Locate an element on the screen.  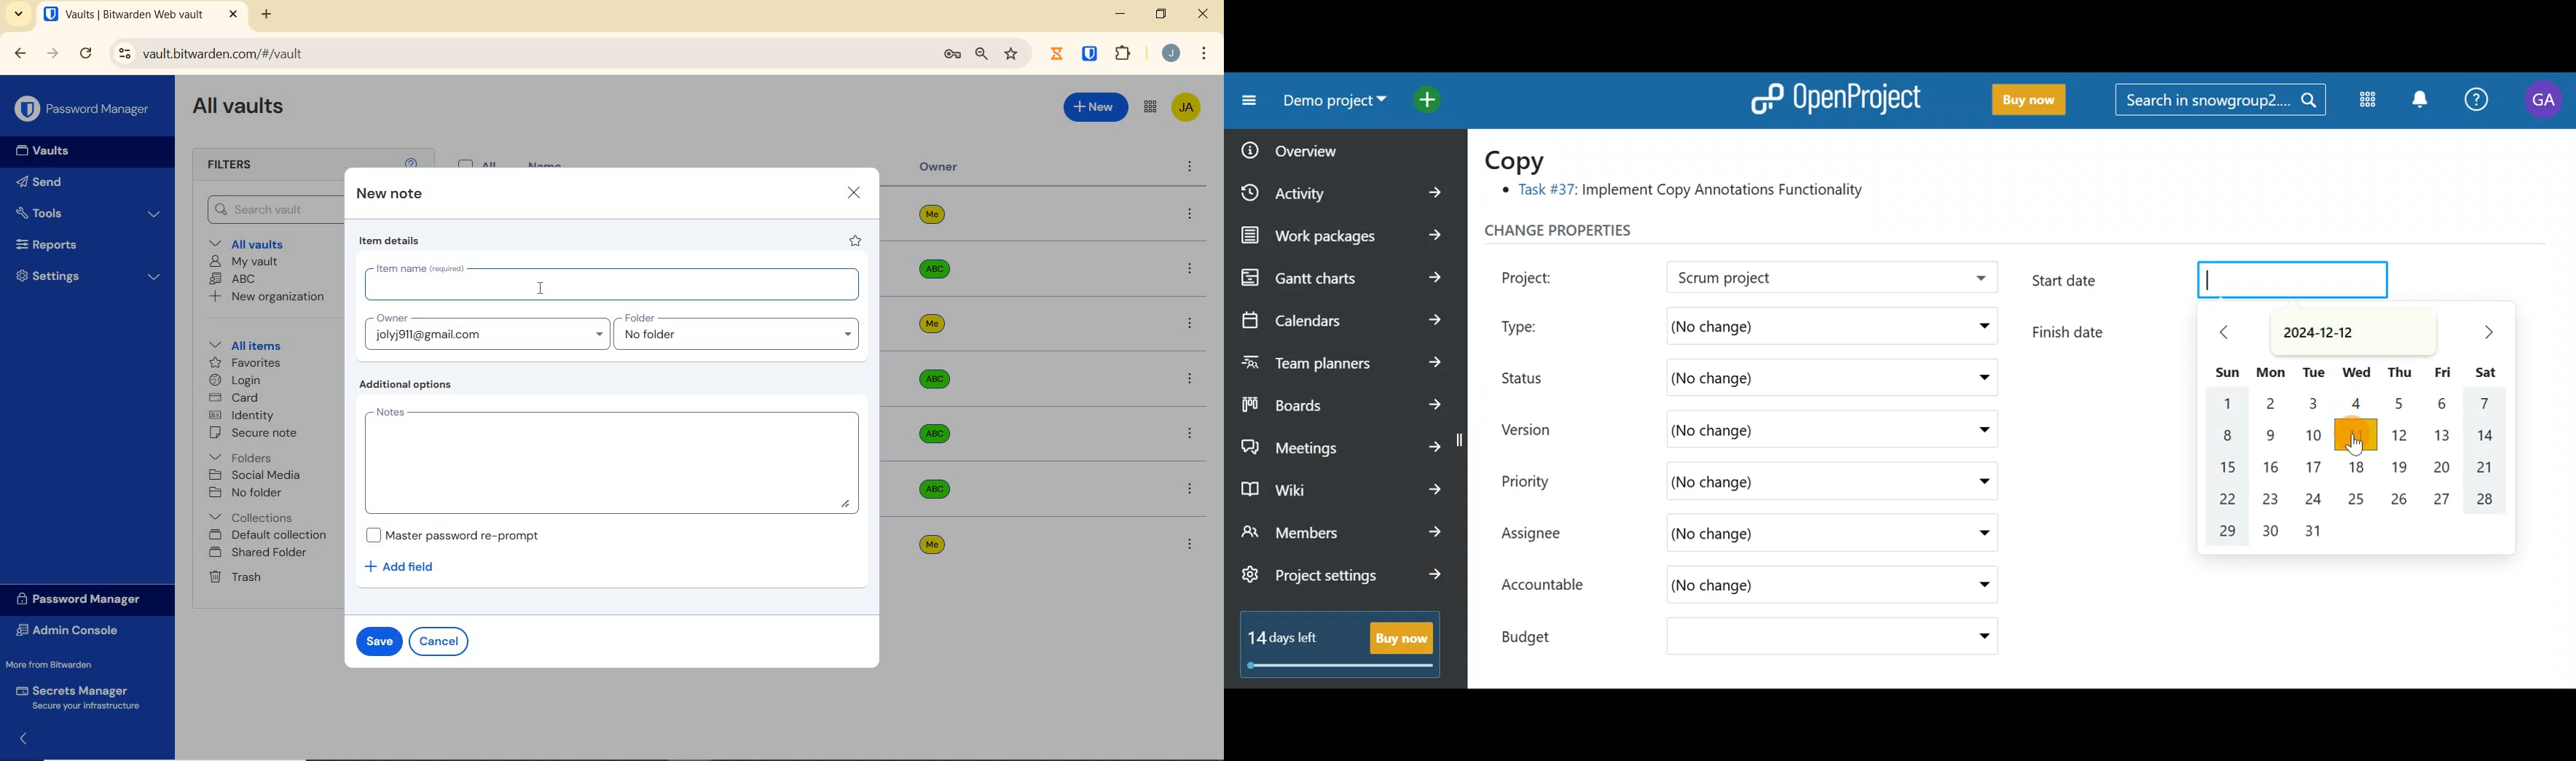
New is located at coordinates (1095, 107).